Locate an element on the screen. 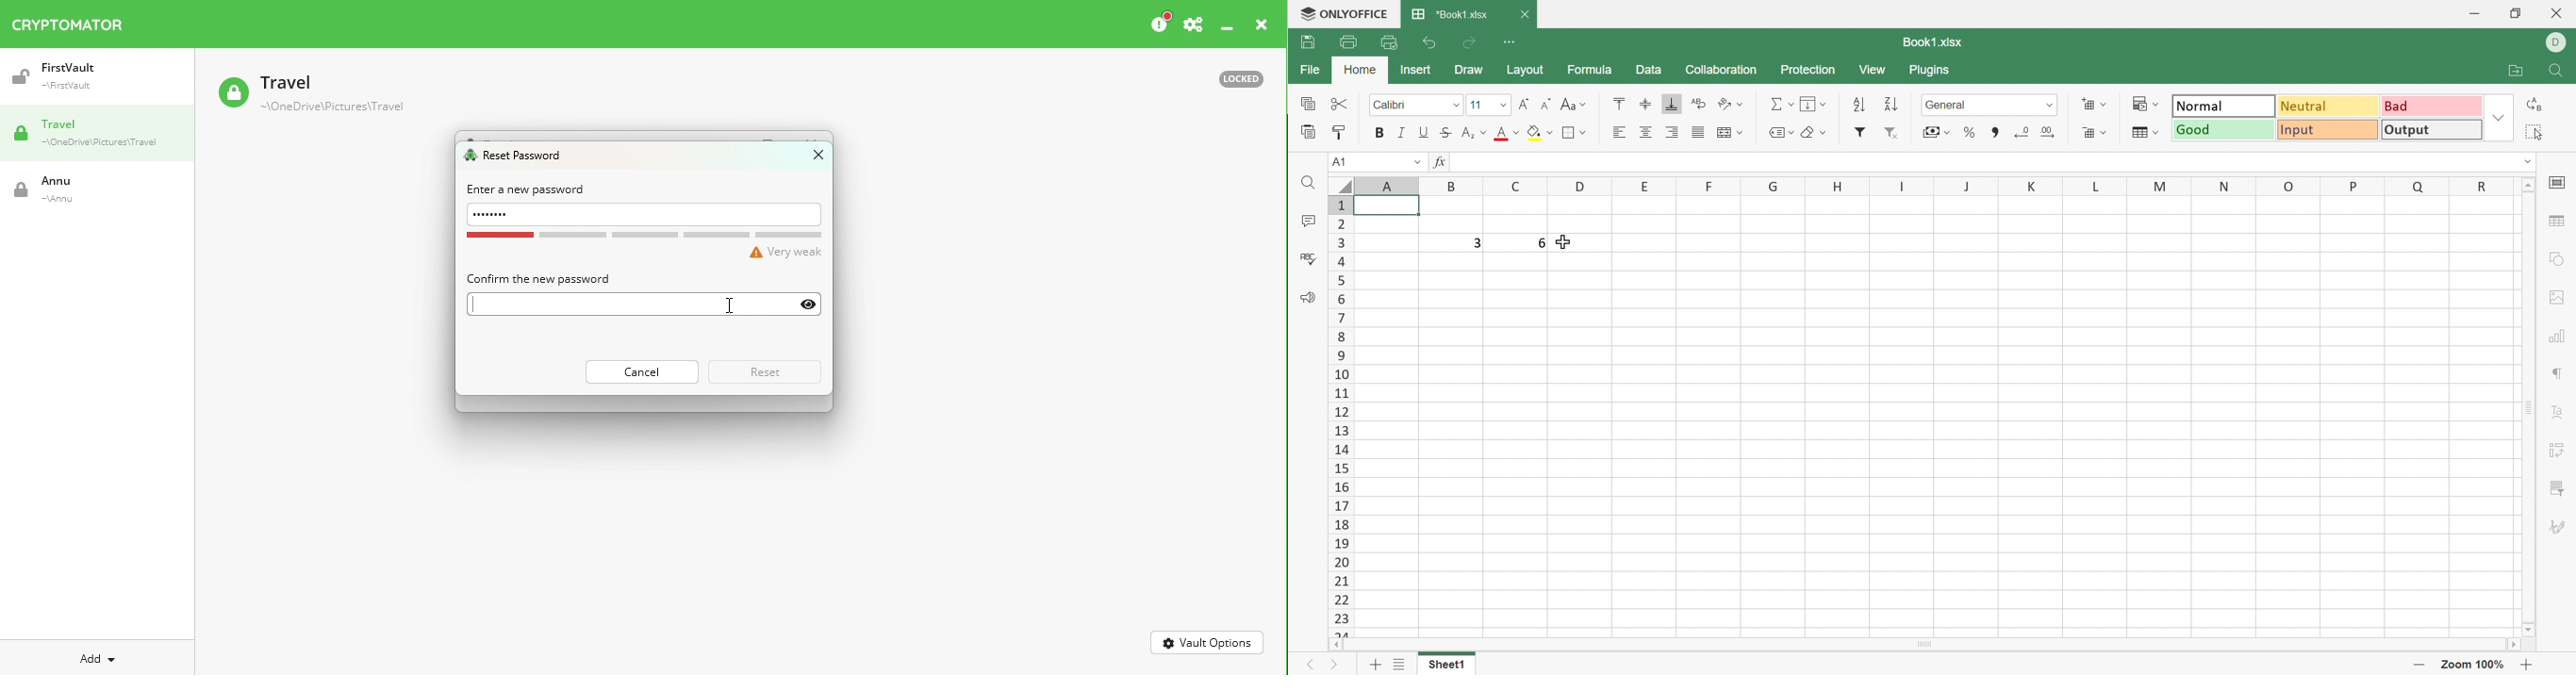 The width and height of the screenshot is (2576, 700). A1 is located at coordinates (1344, 163).